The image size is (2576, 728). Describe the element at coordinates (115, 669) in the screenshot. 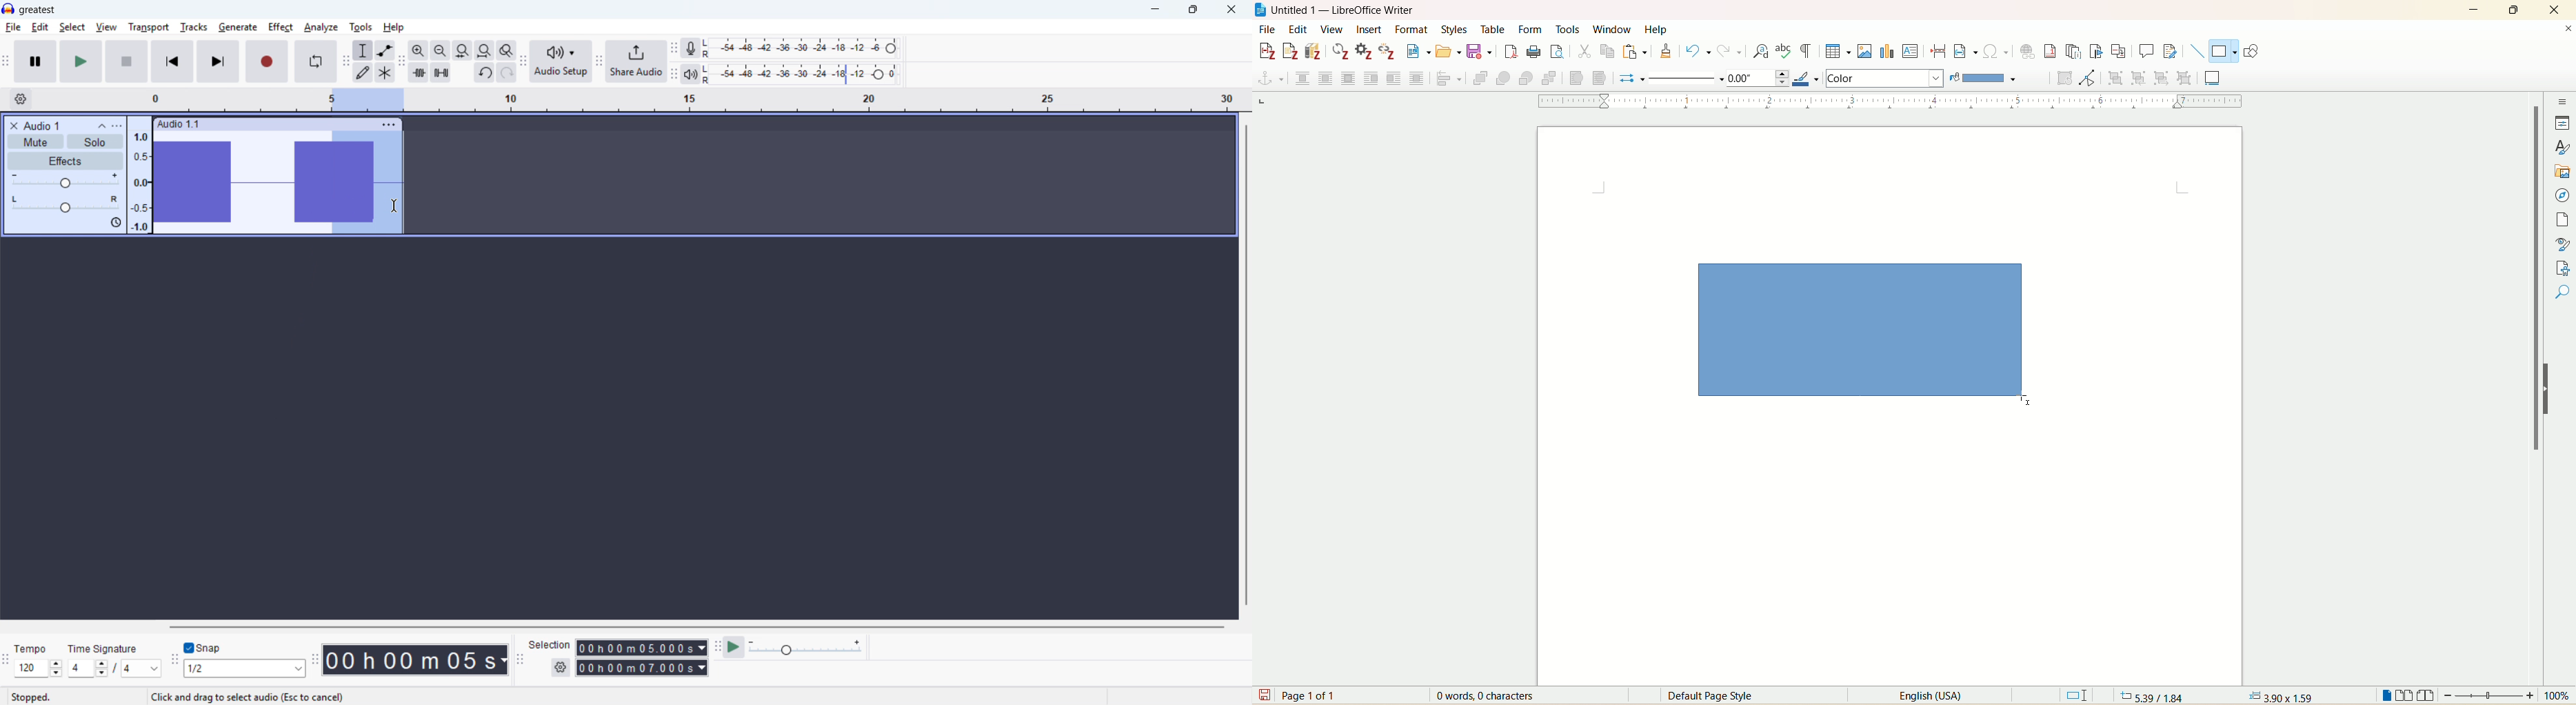

I see `Set time signature ` at that location.